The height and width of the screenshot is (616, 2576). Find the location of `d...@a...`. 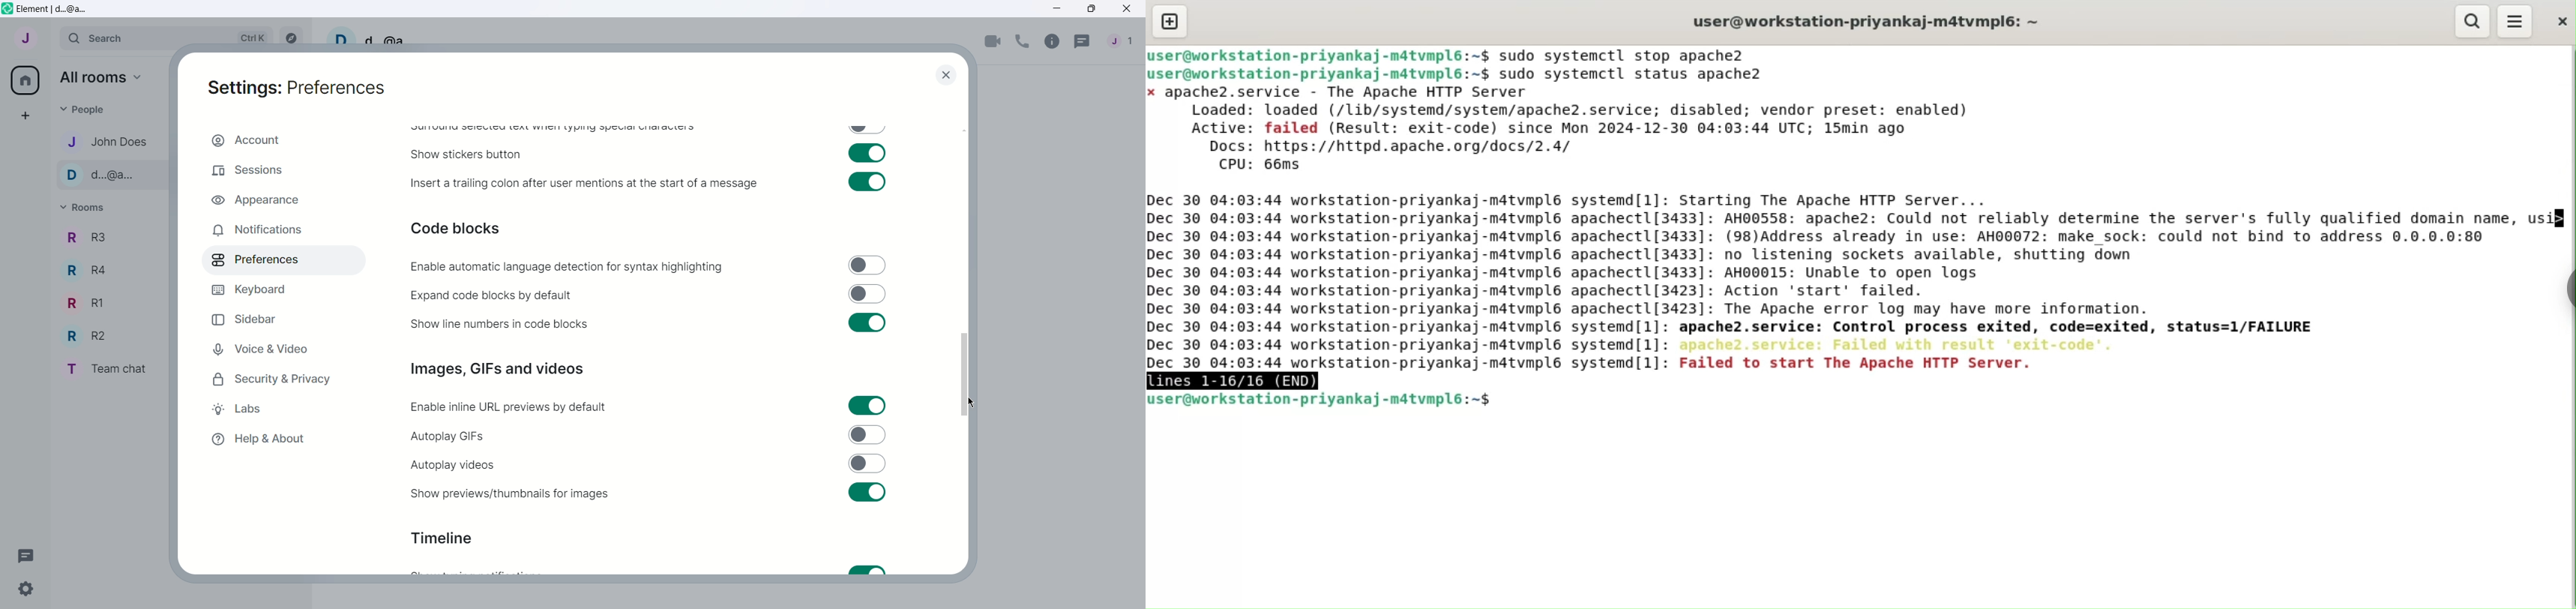

d...@a... is located at coordinates (395, 38).